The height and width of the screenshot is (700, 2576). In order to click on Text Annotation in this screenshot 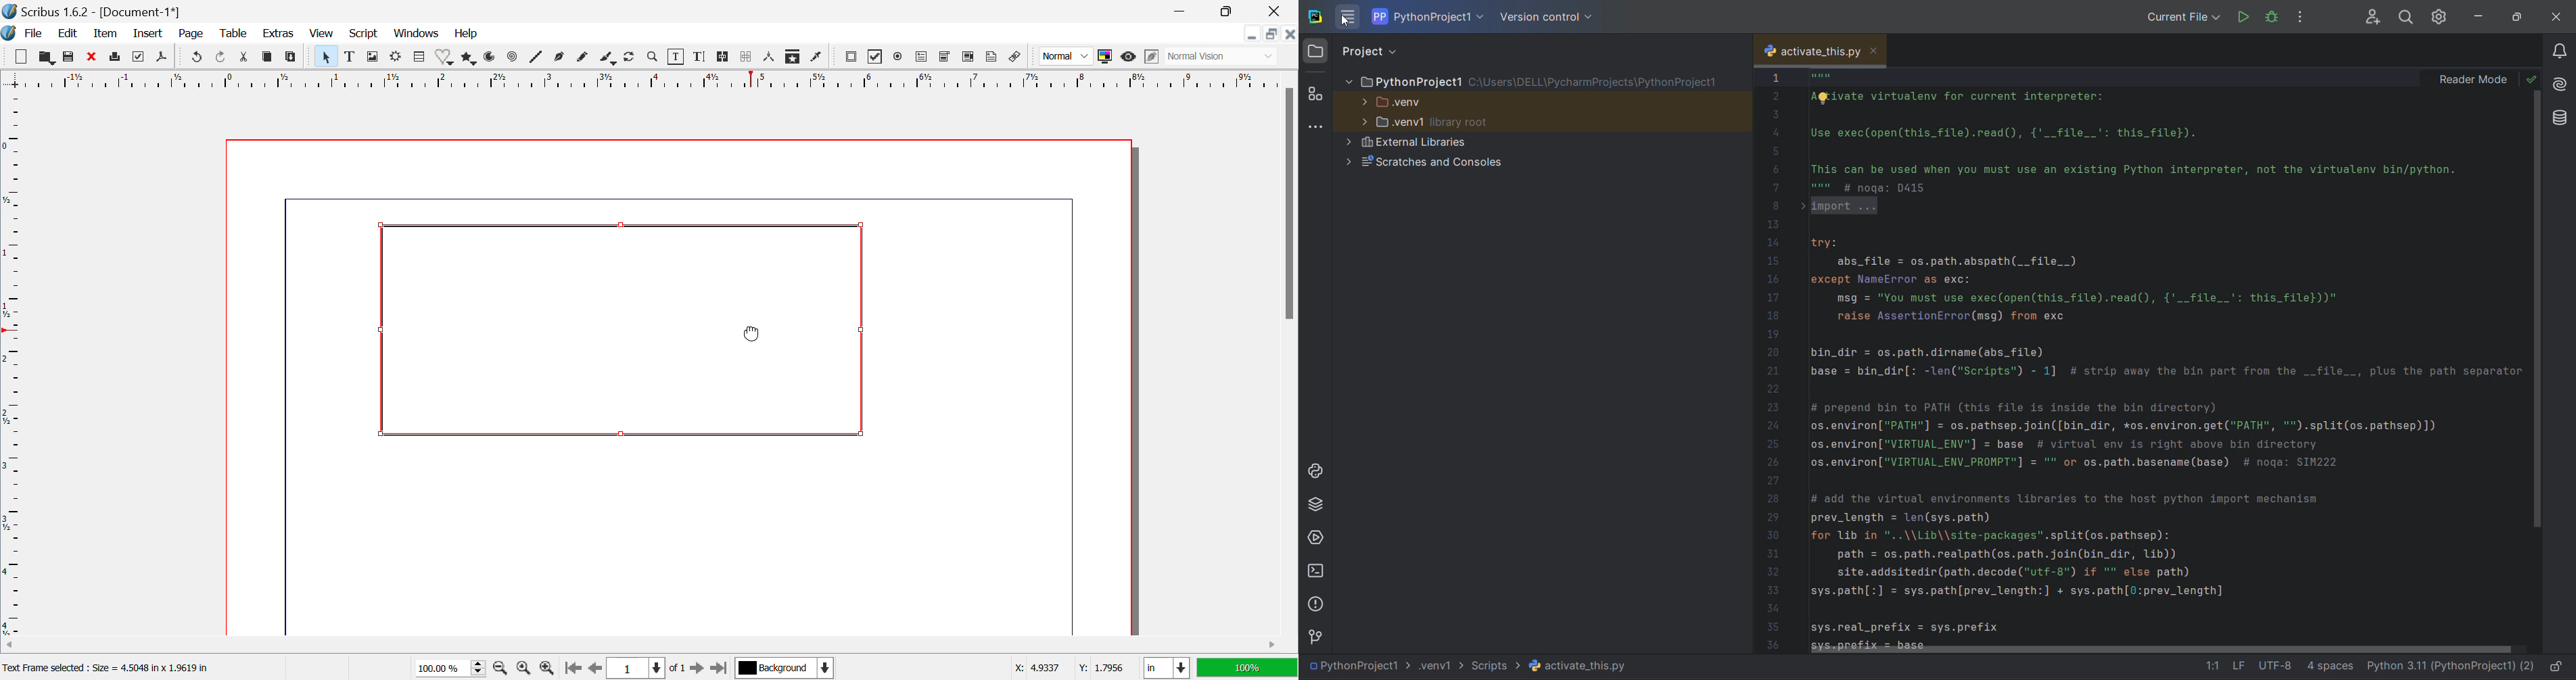, I will do `click(993, 57)`.